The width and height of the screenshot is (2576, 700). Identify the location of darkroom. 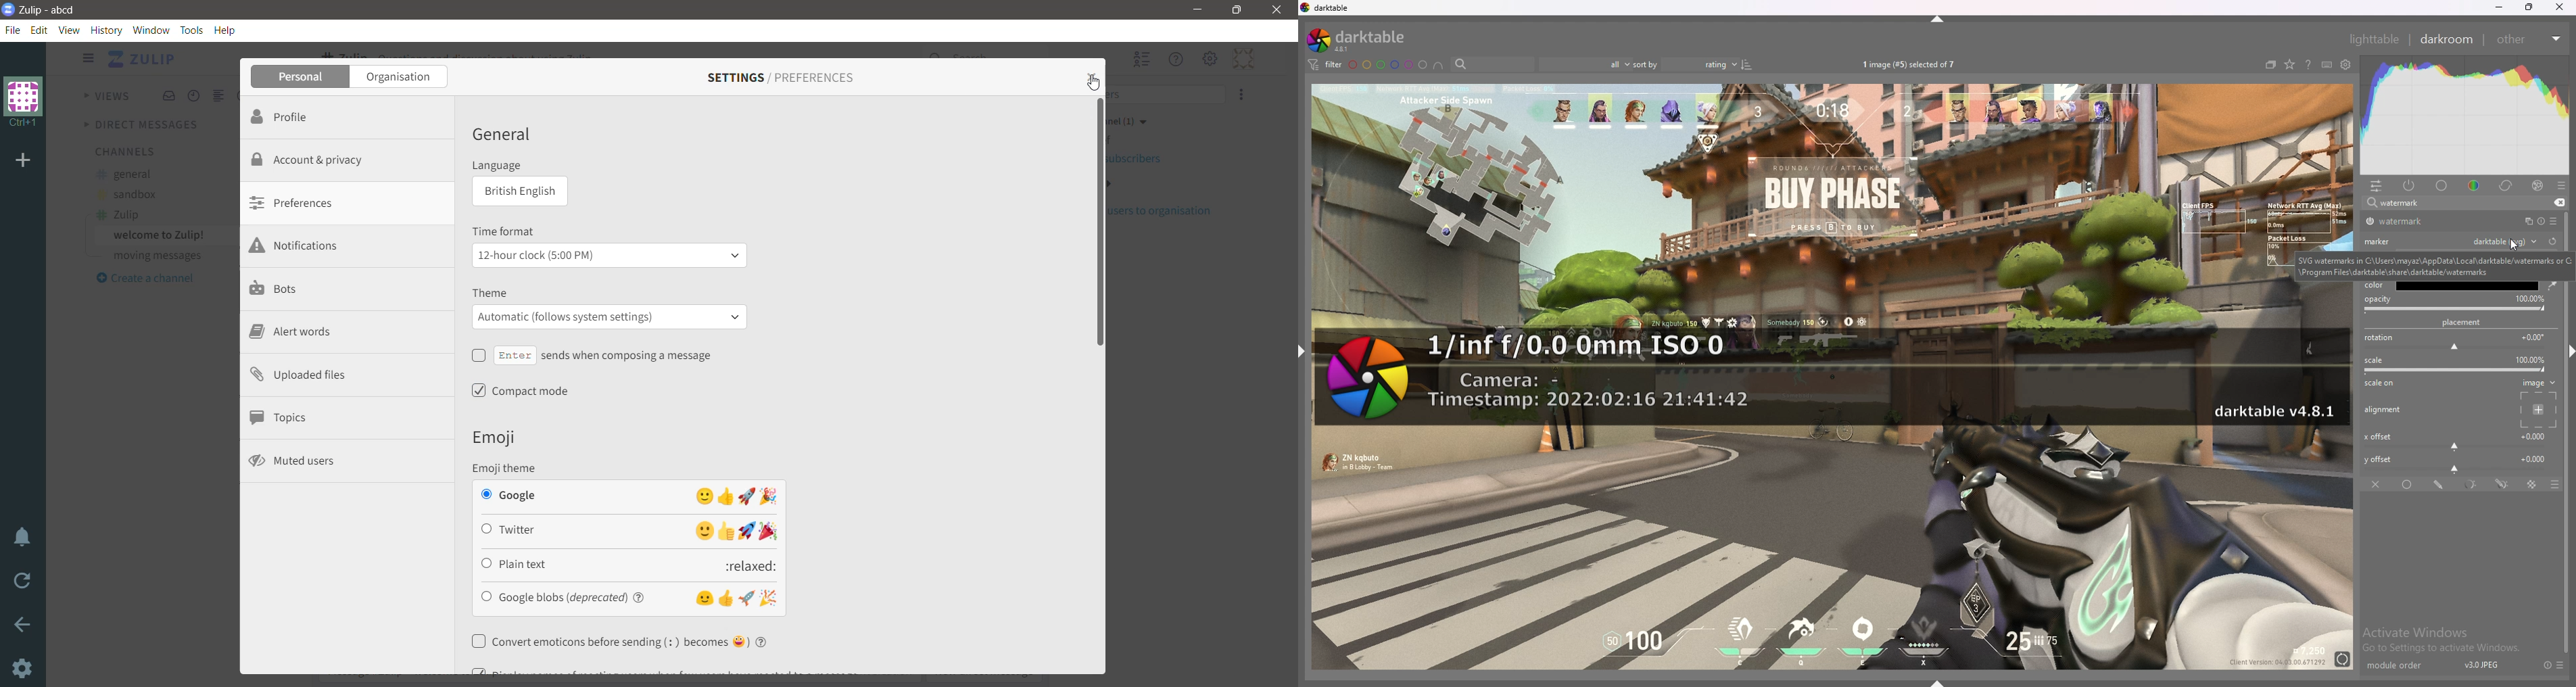
(2448, 38).